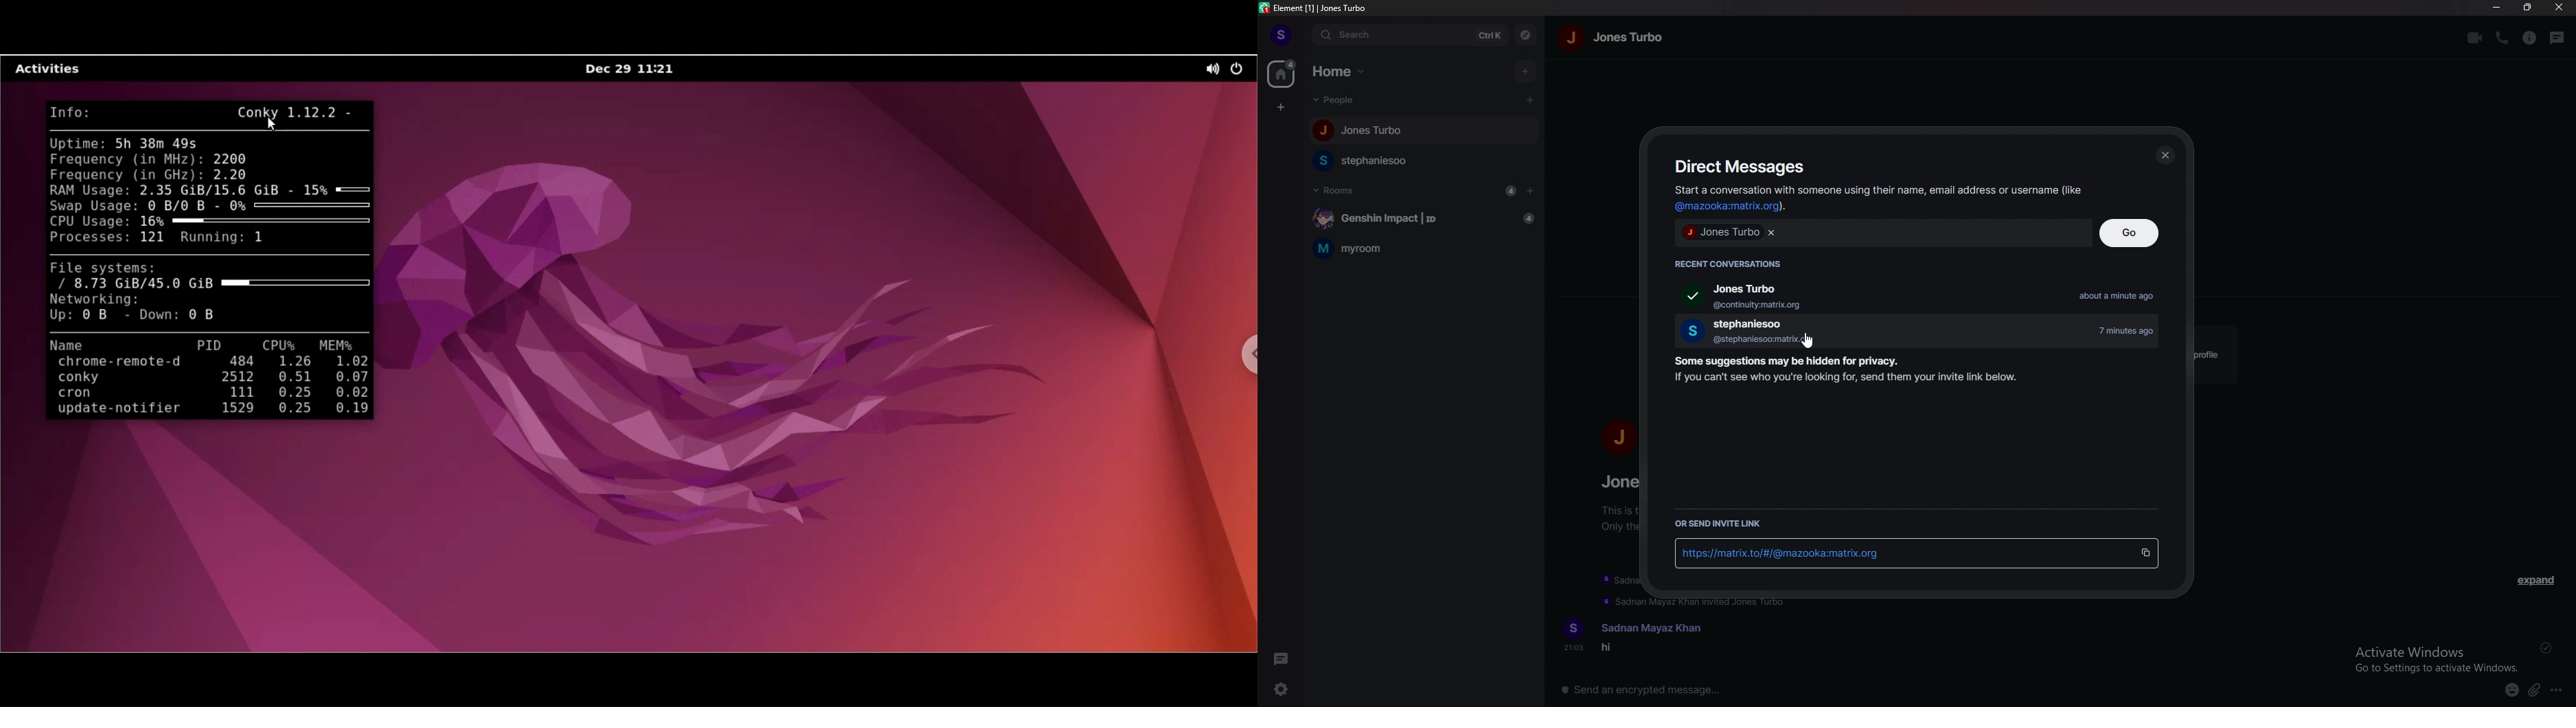 This screenshot has width=2576, height=728. Describe the element at coordinates (1897, 555) in the screenshot. I see `https://matrix.to/#/@mazooka.123:matrix.org` at that location.